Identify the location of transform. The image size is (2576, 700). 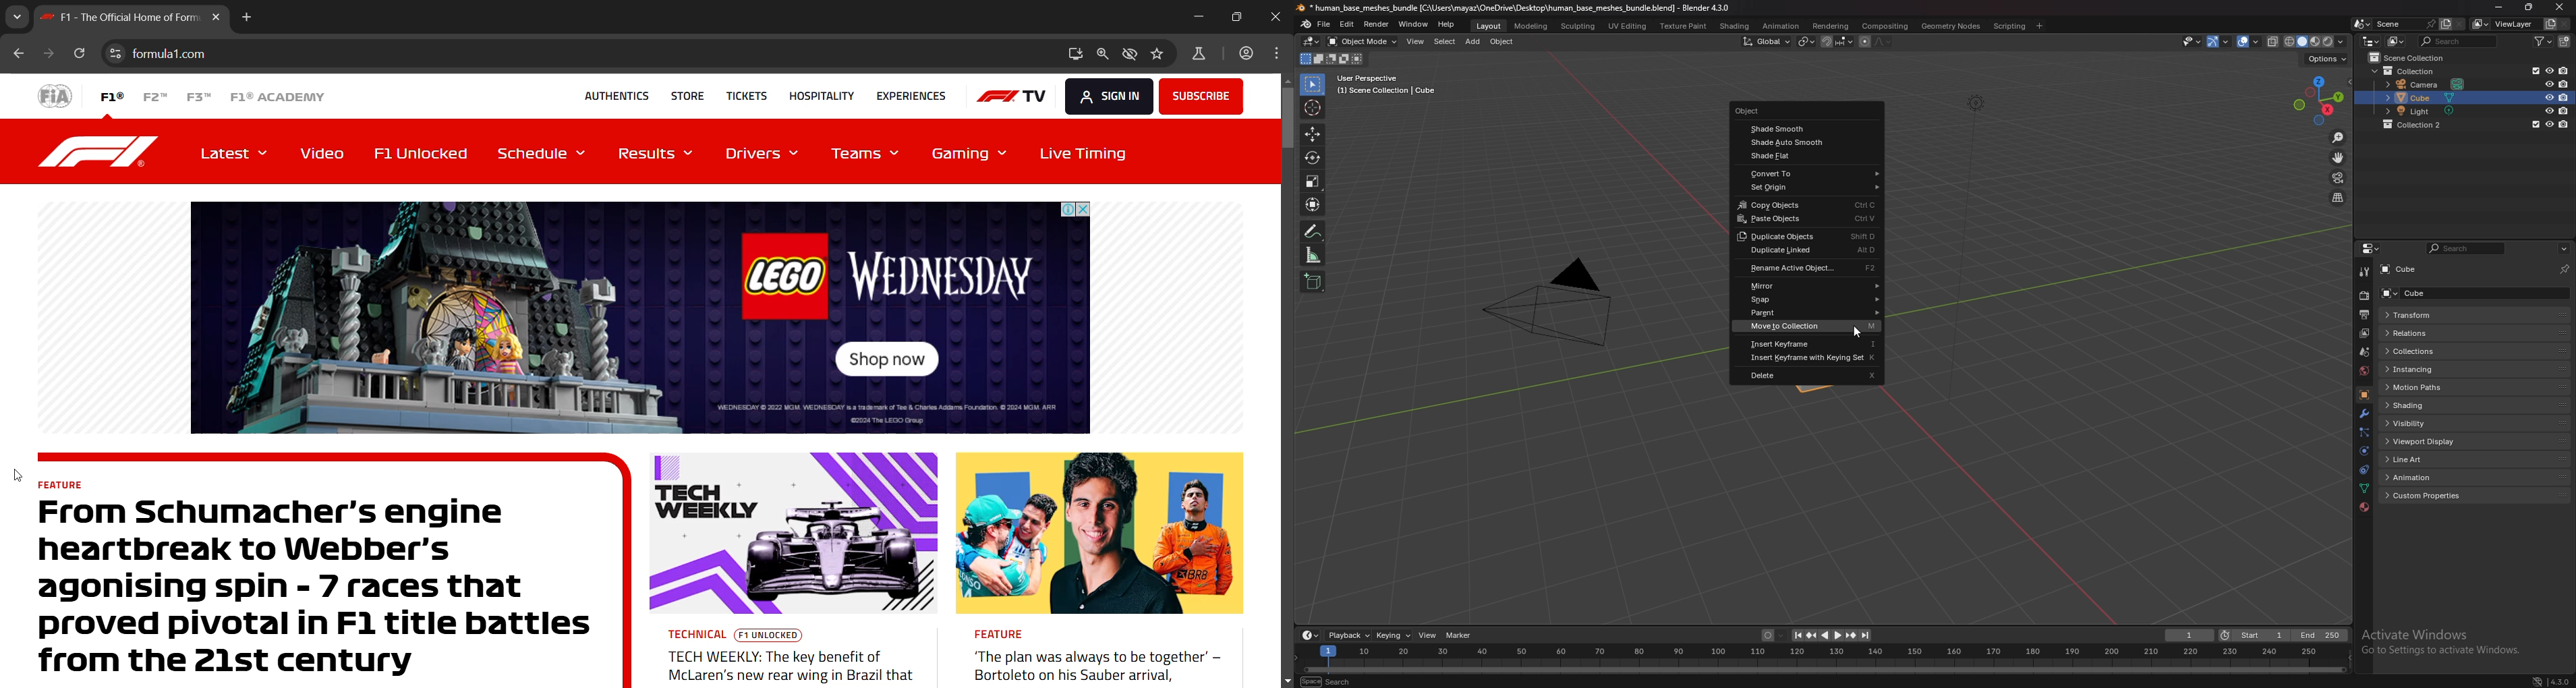
(1314, 203).